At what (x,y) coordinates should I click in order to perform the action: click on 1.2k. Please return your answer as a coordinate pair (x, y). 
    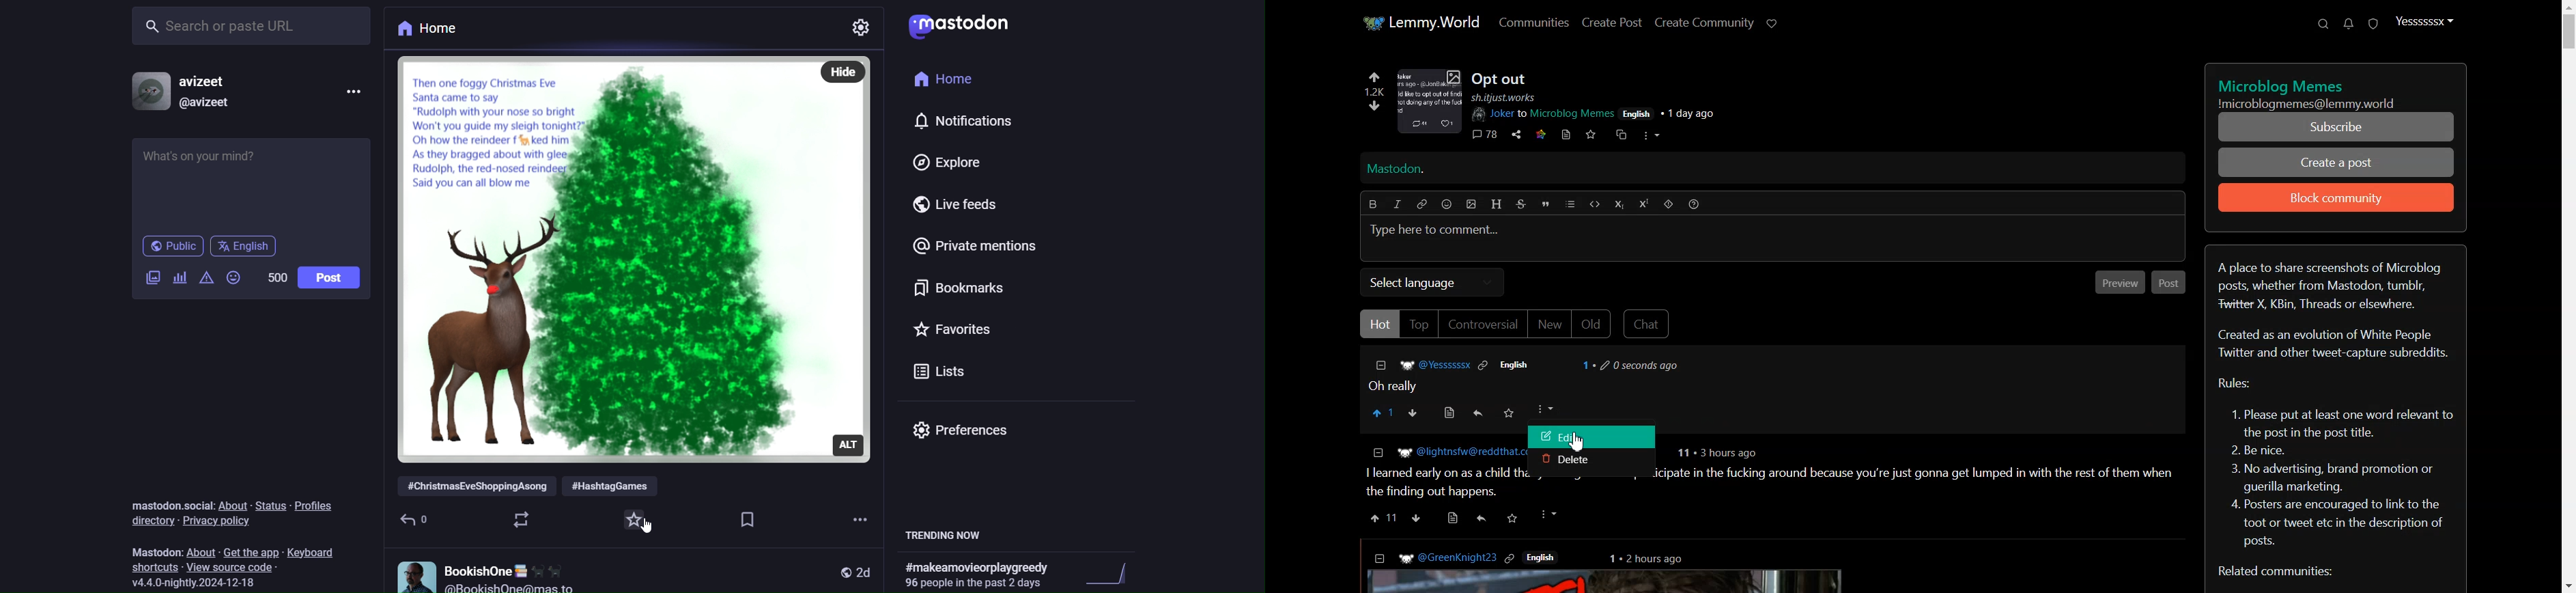
    Looking at the image, I should click on (1375, 91).